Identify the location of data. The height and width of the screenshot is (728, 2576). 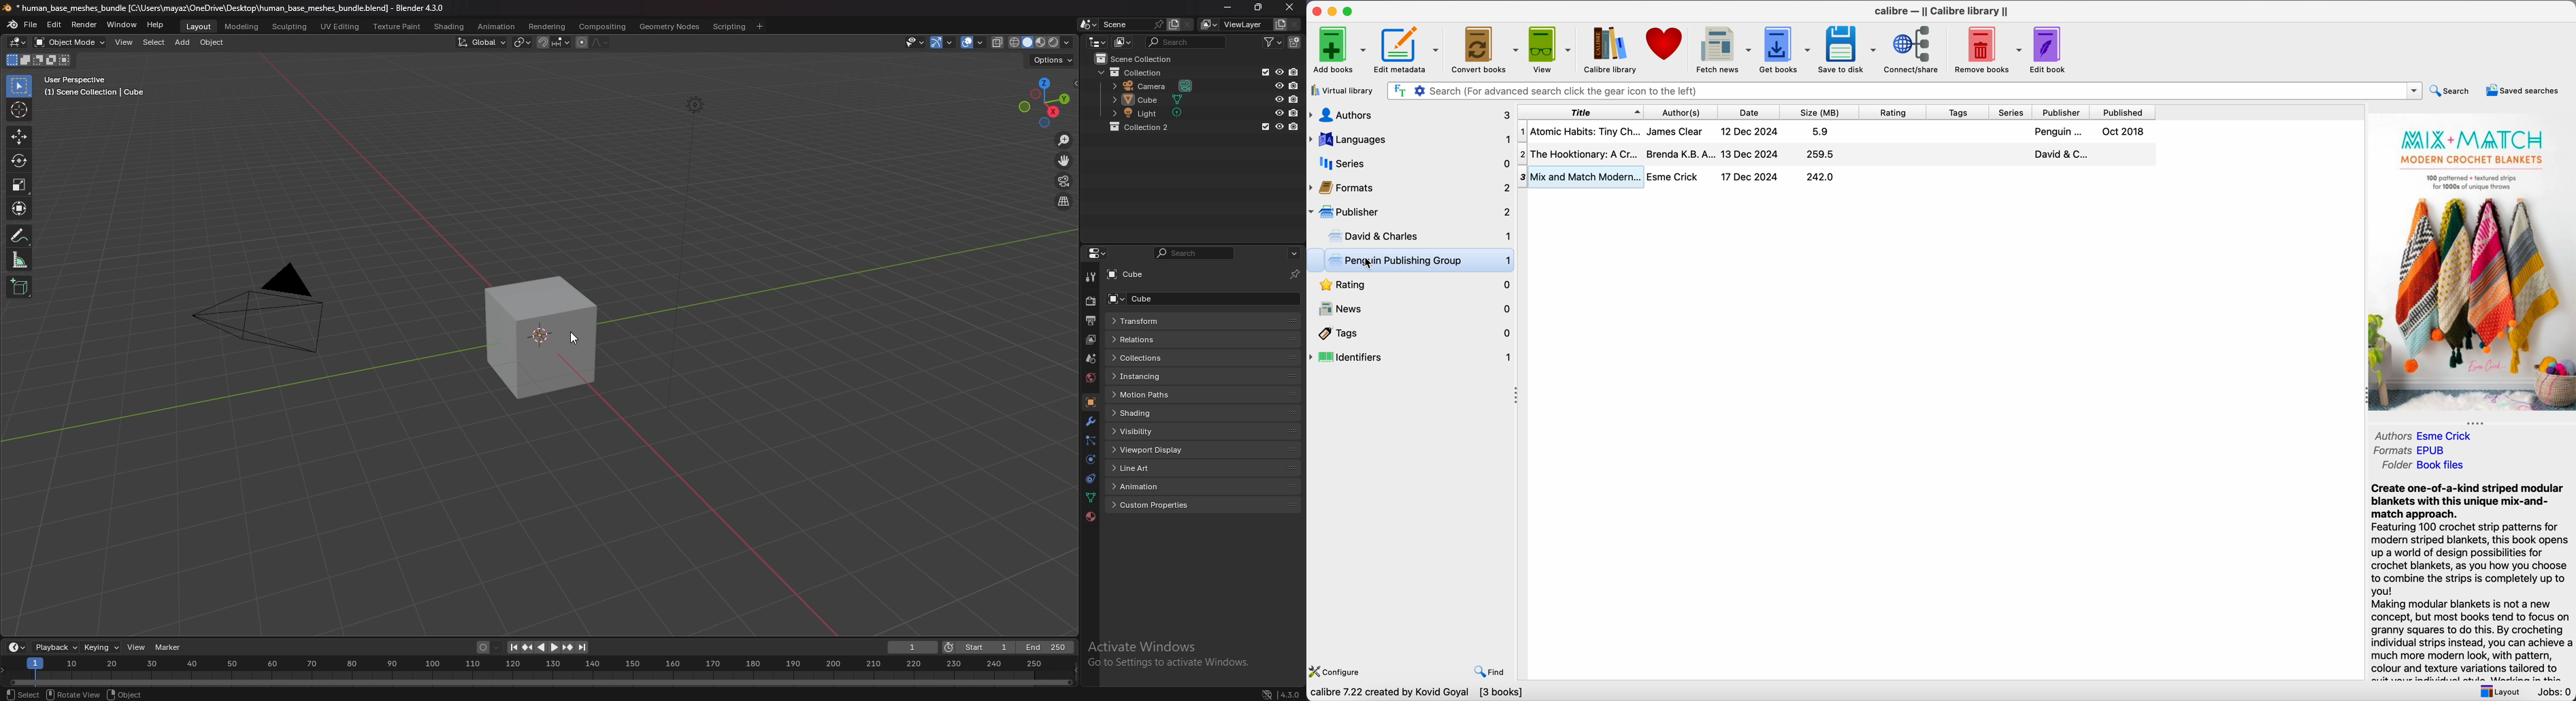
(1090, 498).